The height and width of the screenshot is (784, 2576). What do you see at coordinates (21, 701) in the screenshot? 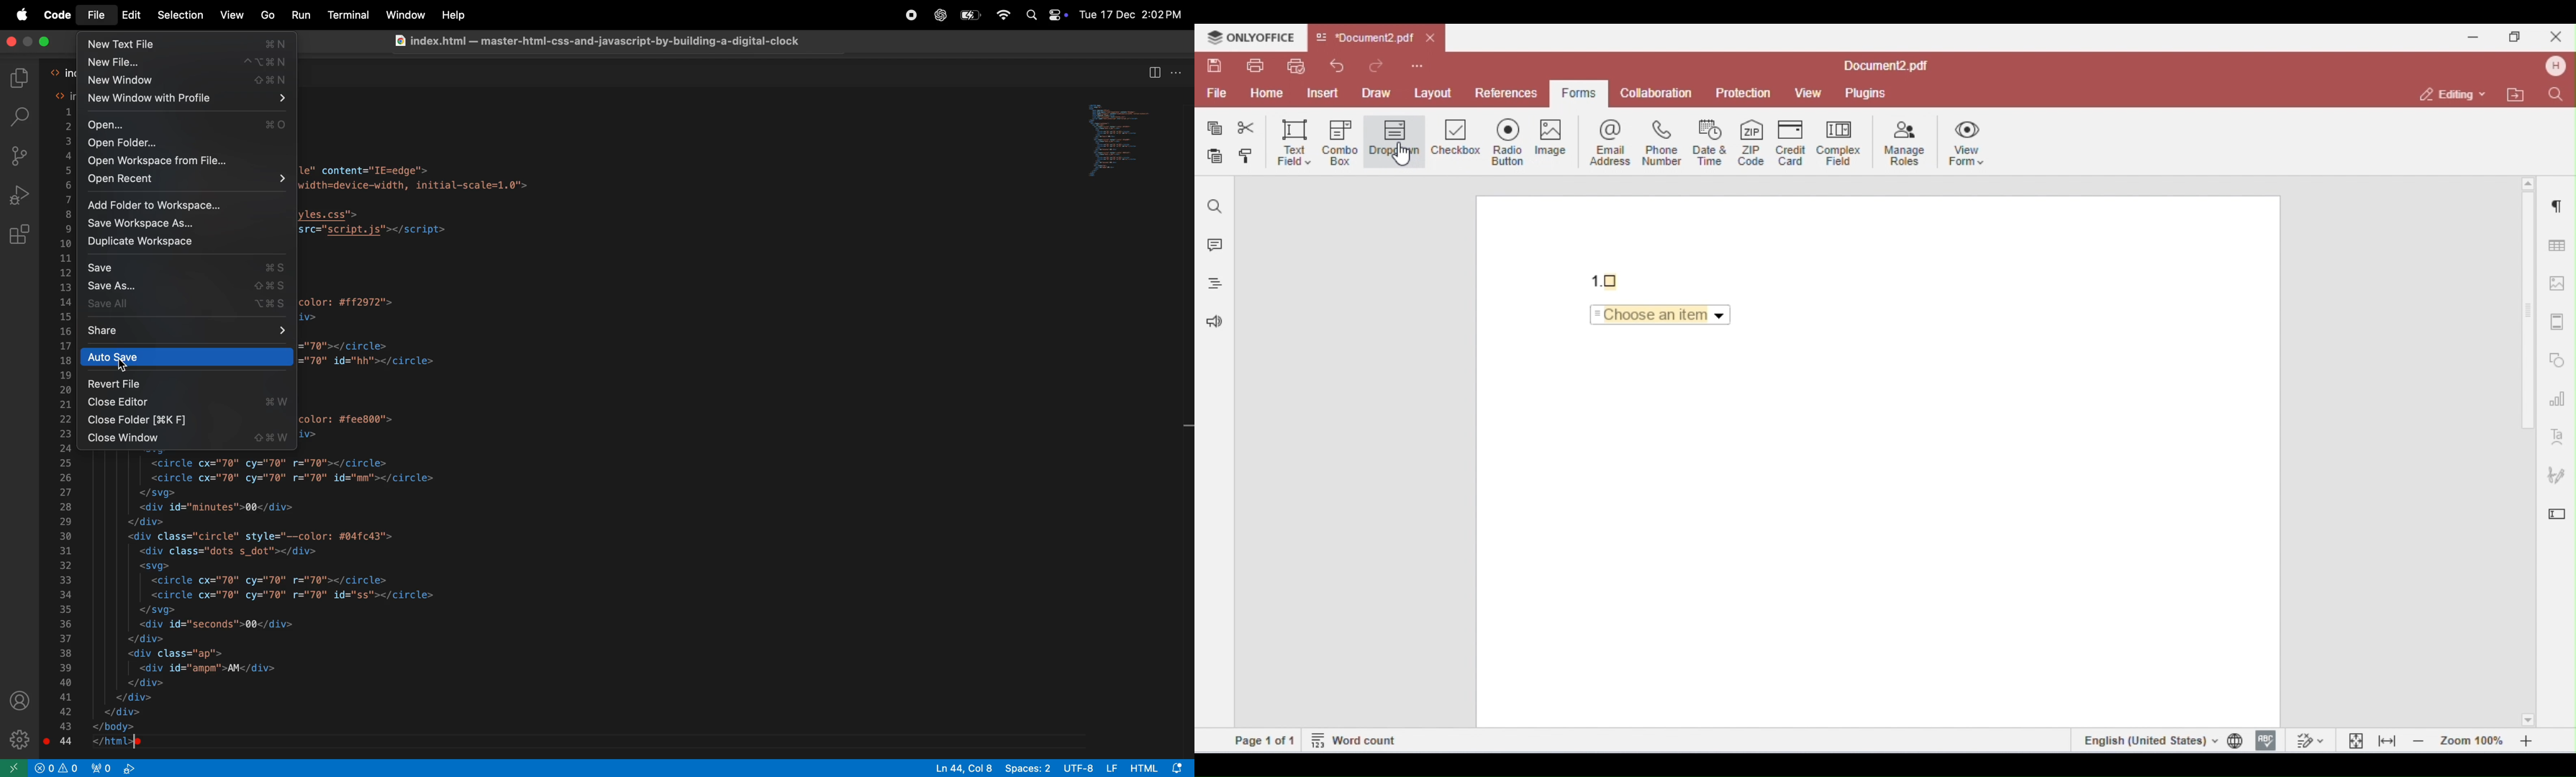
I see `profile` at bounding box center [21, 701].